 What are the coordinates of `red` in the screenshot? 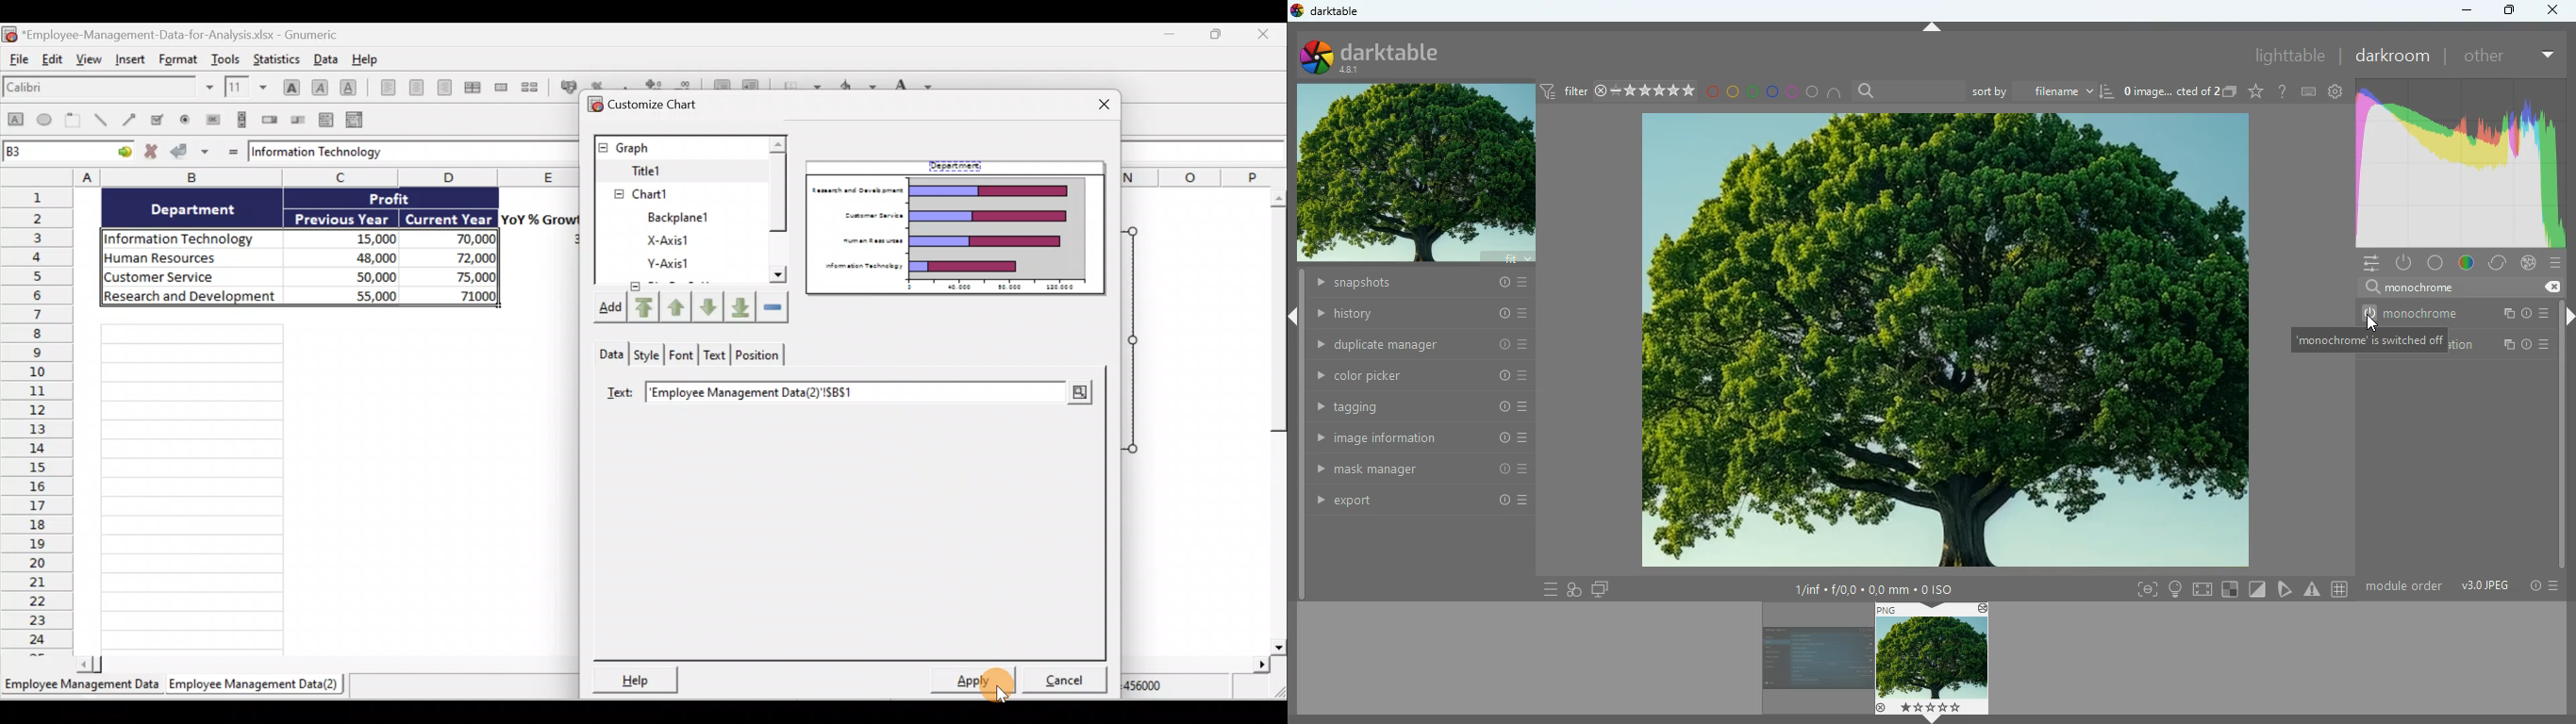 It's located at (1711, 92).